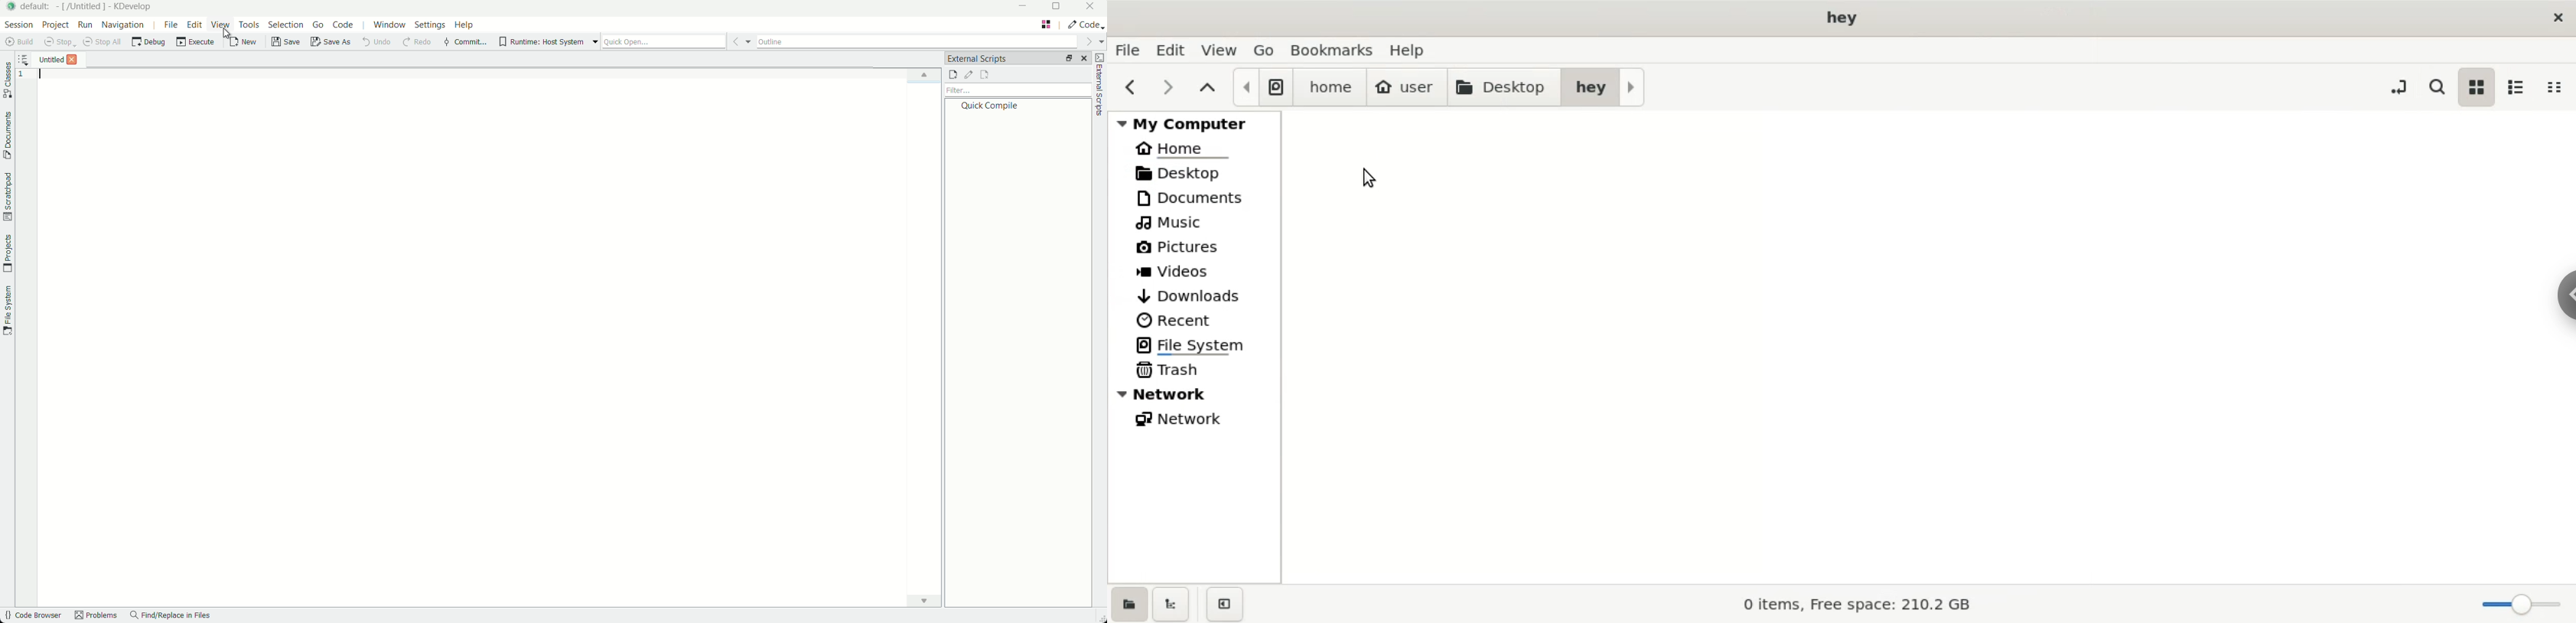 This screenshot has width=2576, height=644. I want to click on new external scripts, so click(953, 76).